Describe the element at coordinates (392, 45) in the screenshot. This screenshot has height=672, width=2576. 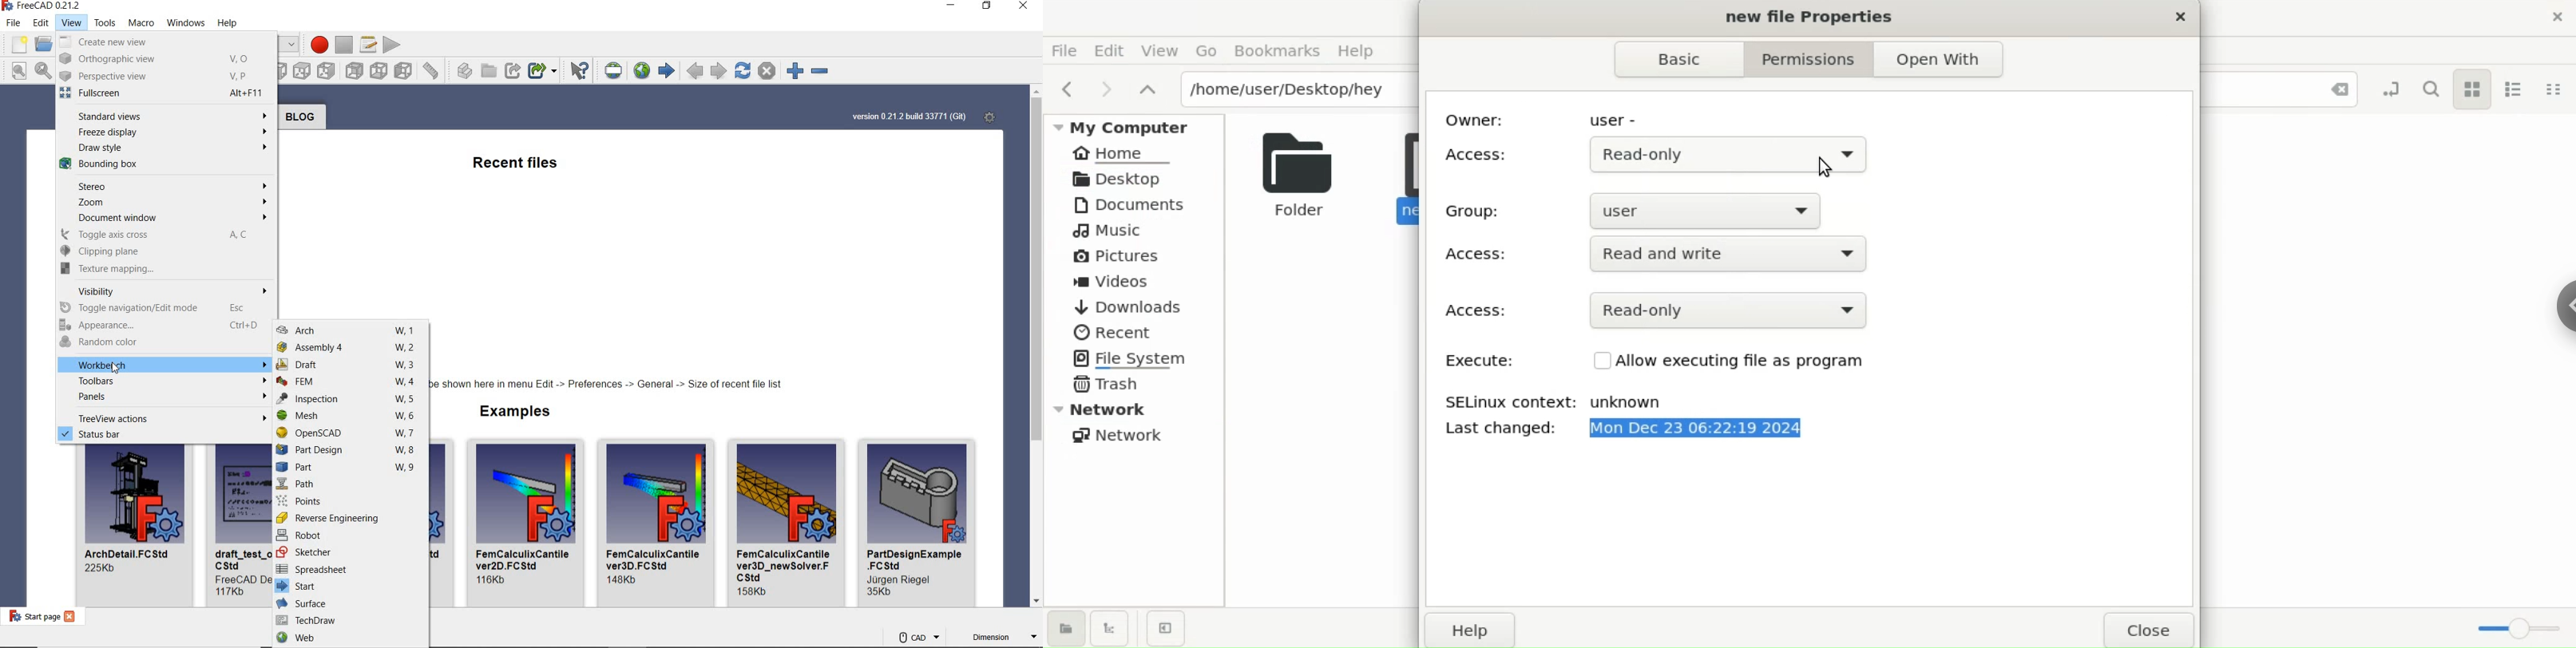
I see `execute macro` at that location.